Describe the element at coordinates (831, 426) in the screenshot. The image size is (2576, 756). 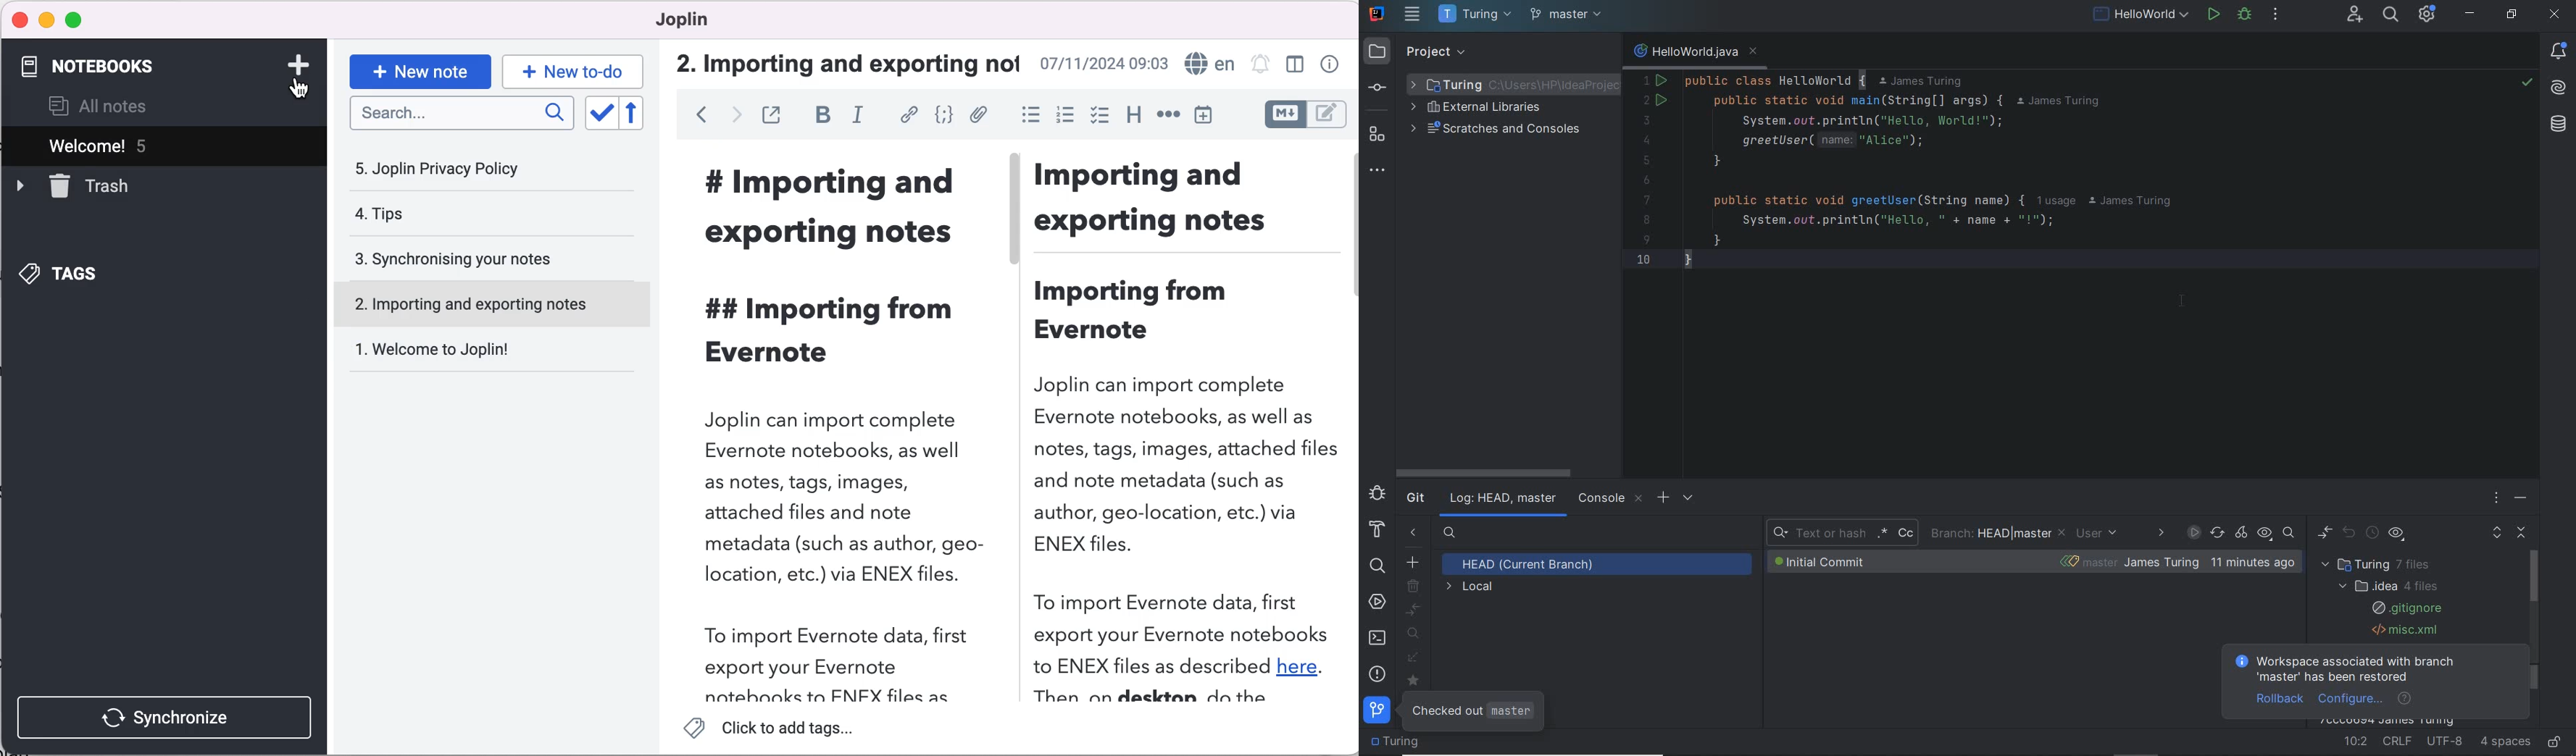
I see `# Importing andexporting notes## Importing fromEvernoteJoplin can import completeEvernote notebooks, as wellas notes, tags, images,attached files and notemetadata (such as author, geo-location, etc.) via ENEX files.To import Evernote data, firstexport your Evernotenatehnnkes ta FNIFX files as` at that location.